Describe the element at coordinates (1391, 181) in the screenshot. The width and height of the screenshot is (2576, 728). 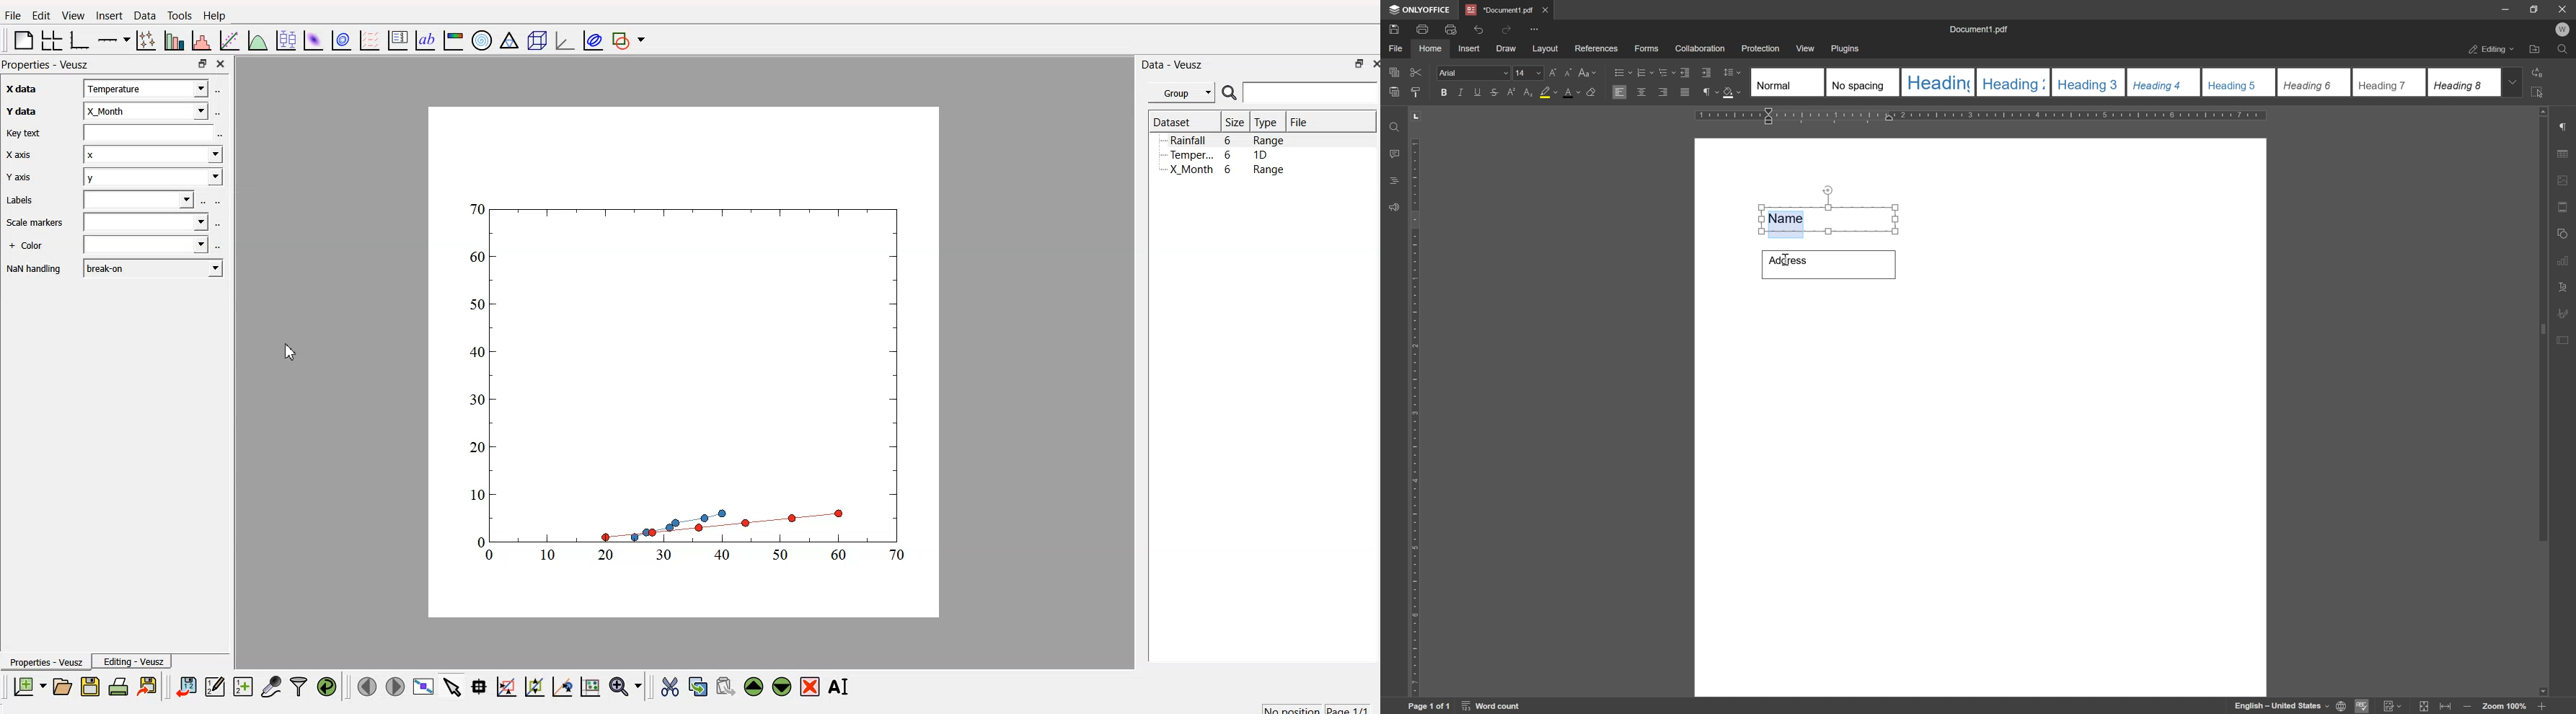
I see `headings` at that location.